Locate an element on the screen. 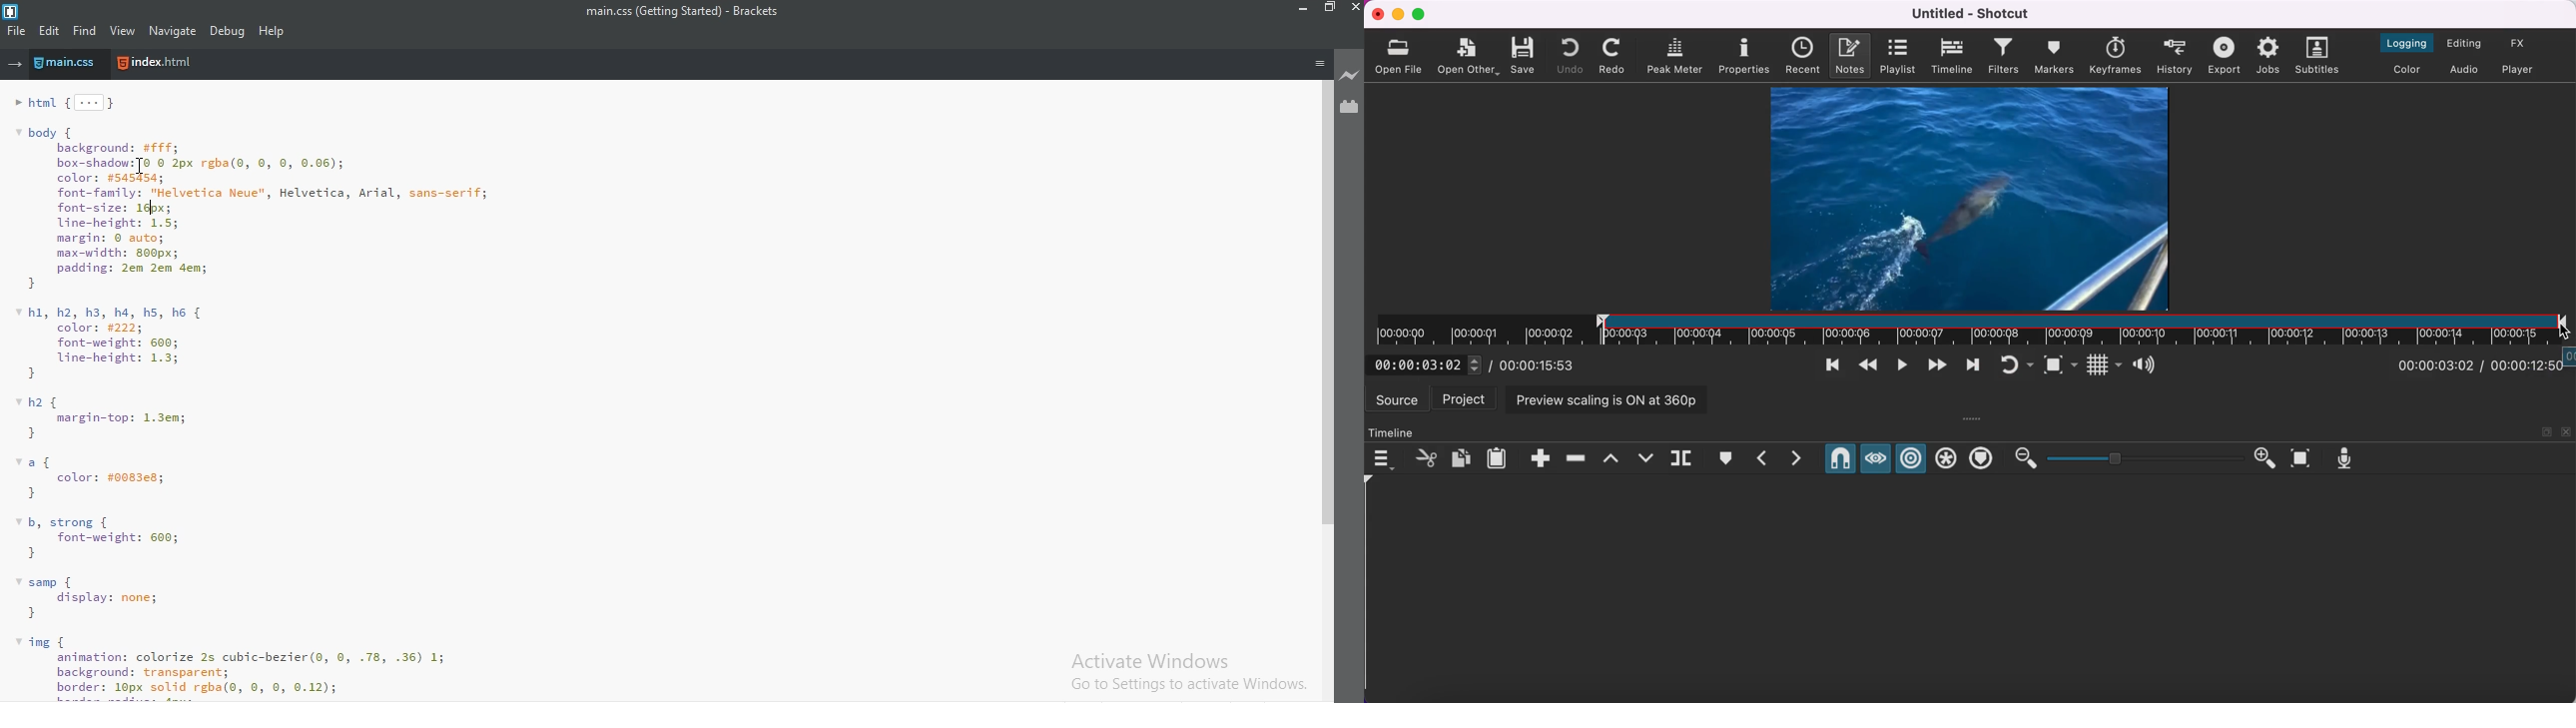 The width and height of the screenshot is (2576, 728). maximize is located at coordinates (2548, 431).